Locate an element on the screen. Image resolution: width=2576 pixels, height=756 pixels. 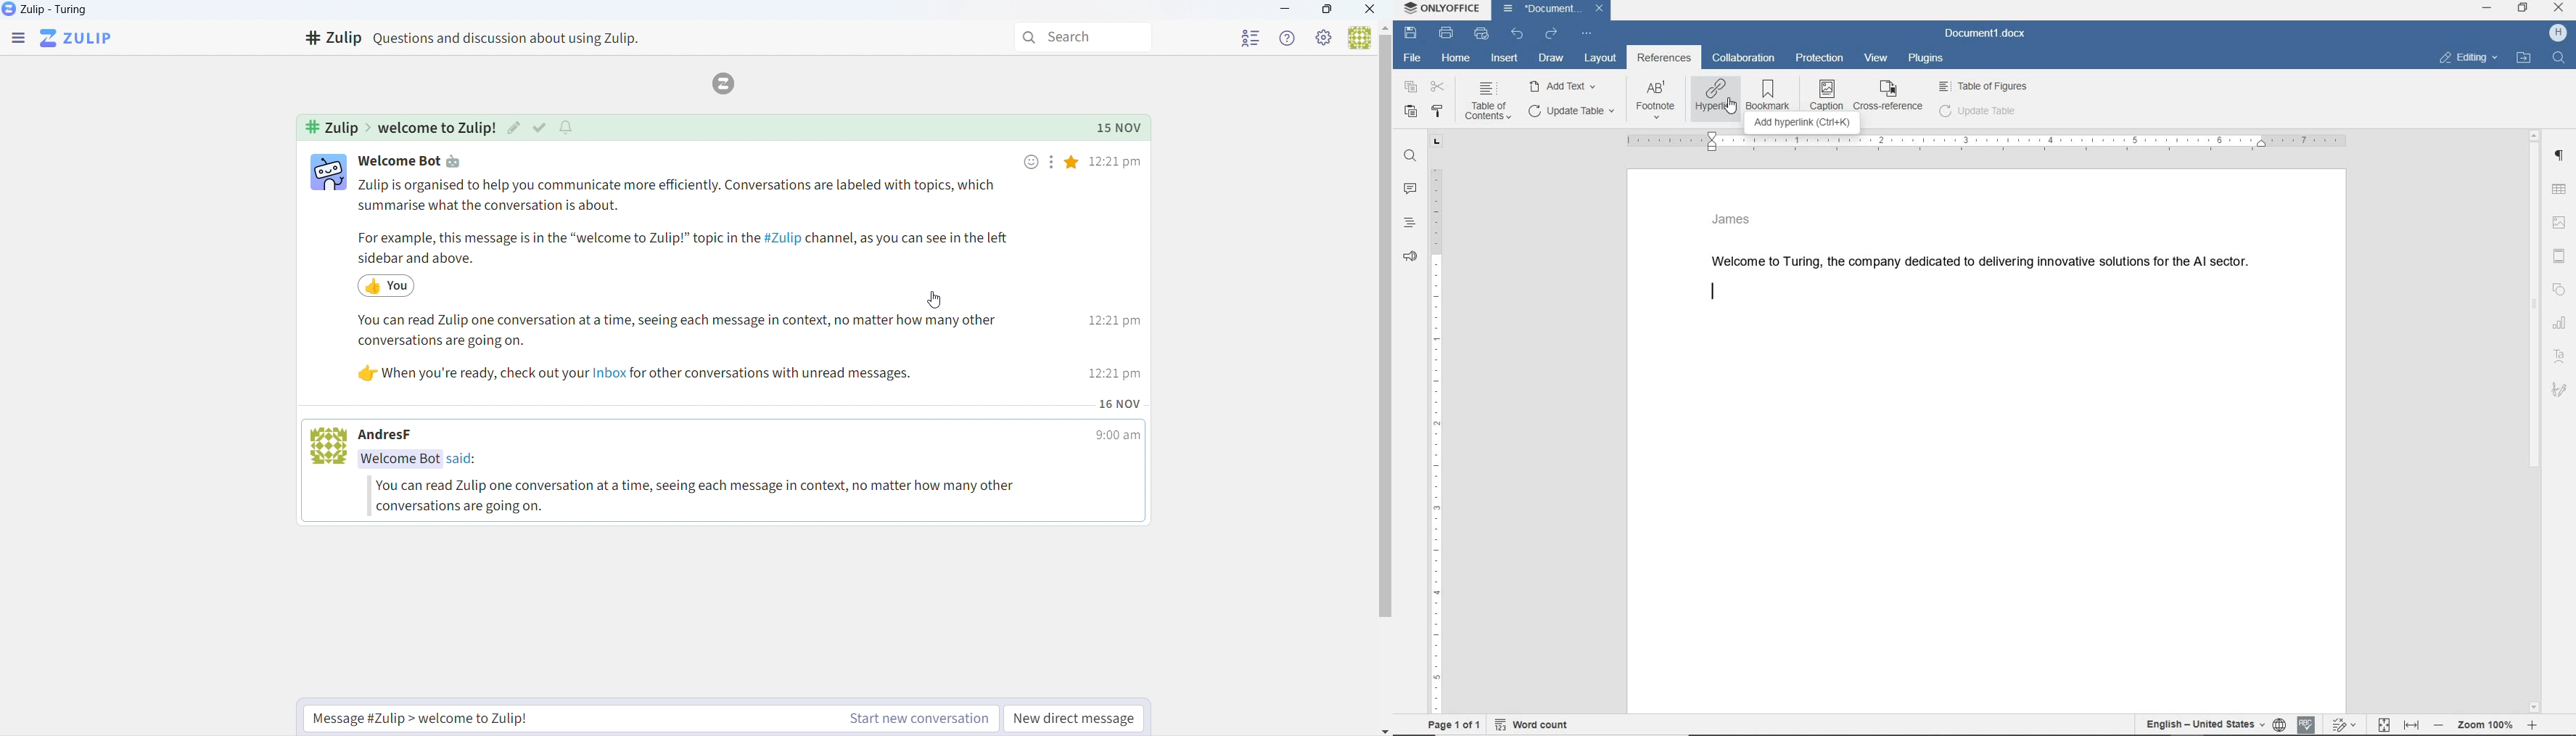
vertical scroll bar is located at coordinates (1383, 341).